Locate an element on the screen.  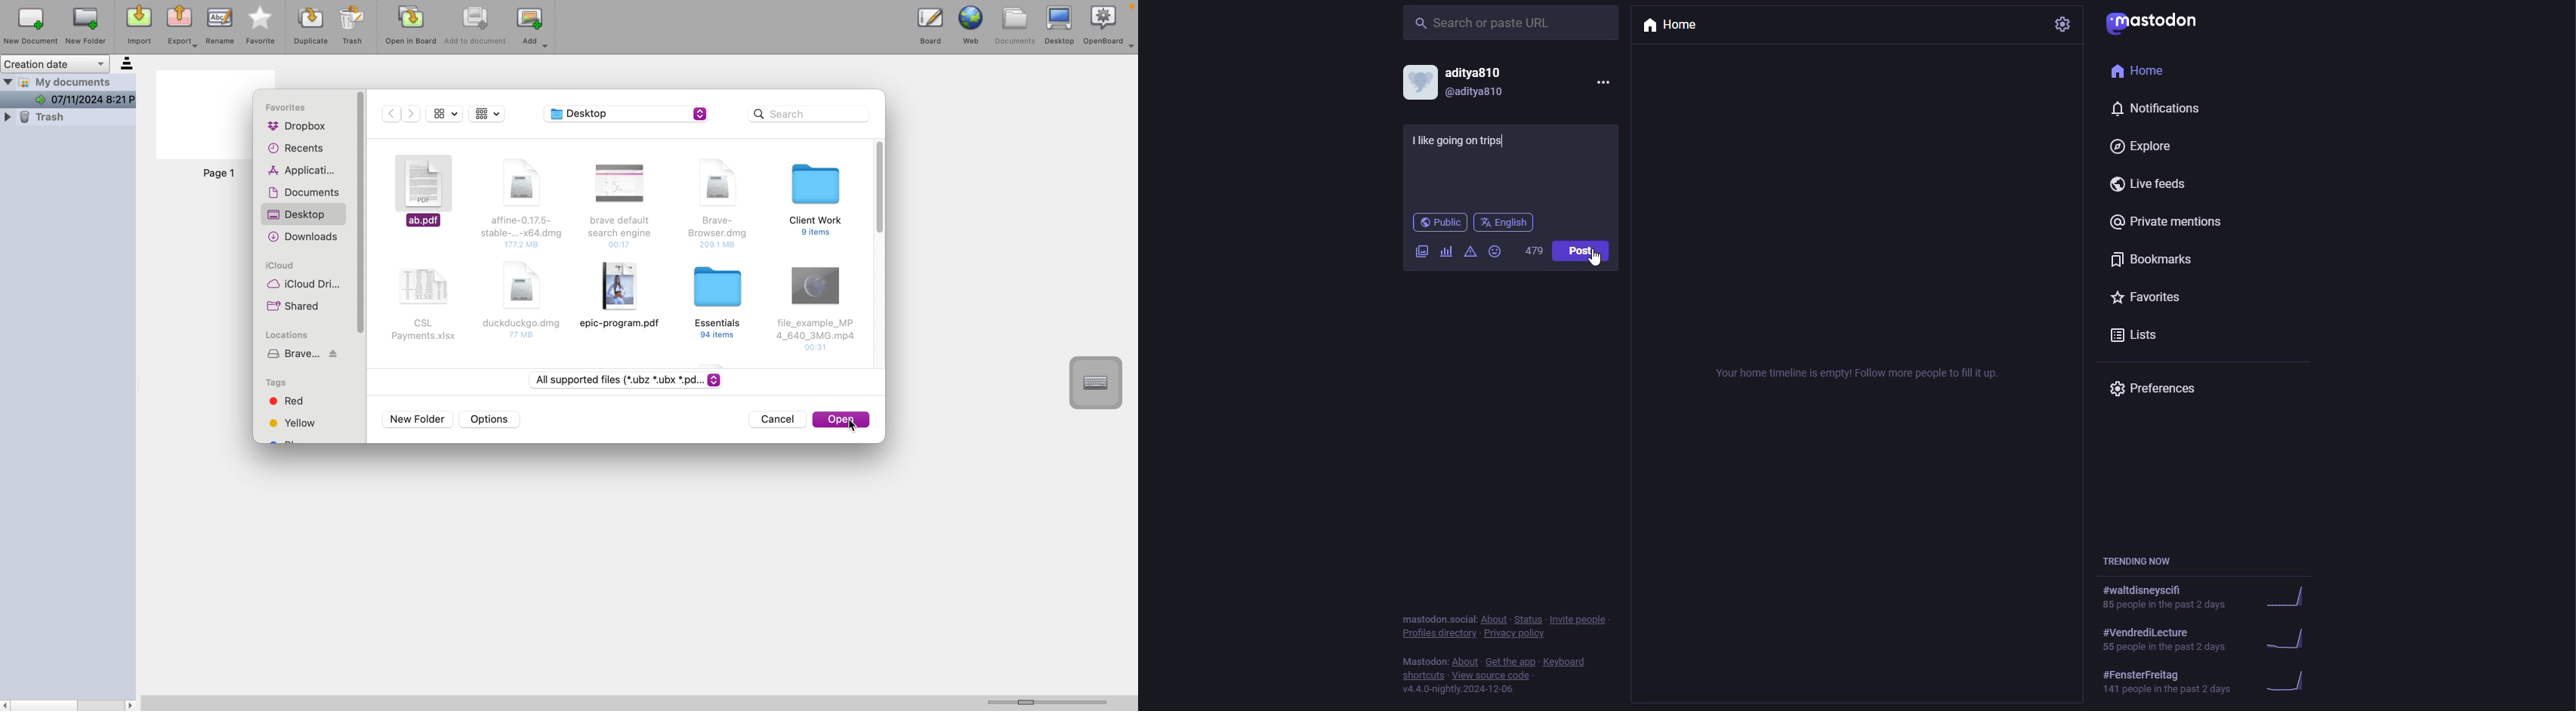
documents is located at coordinates (304, 192).